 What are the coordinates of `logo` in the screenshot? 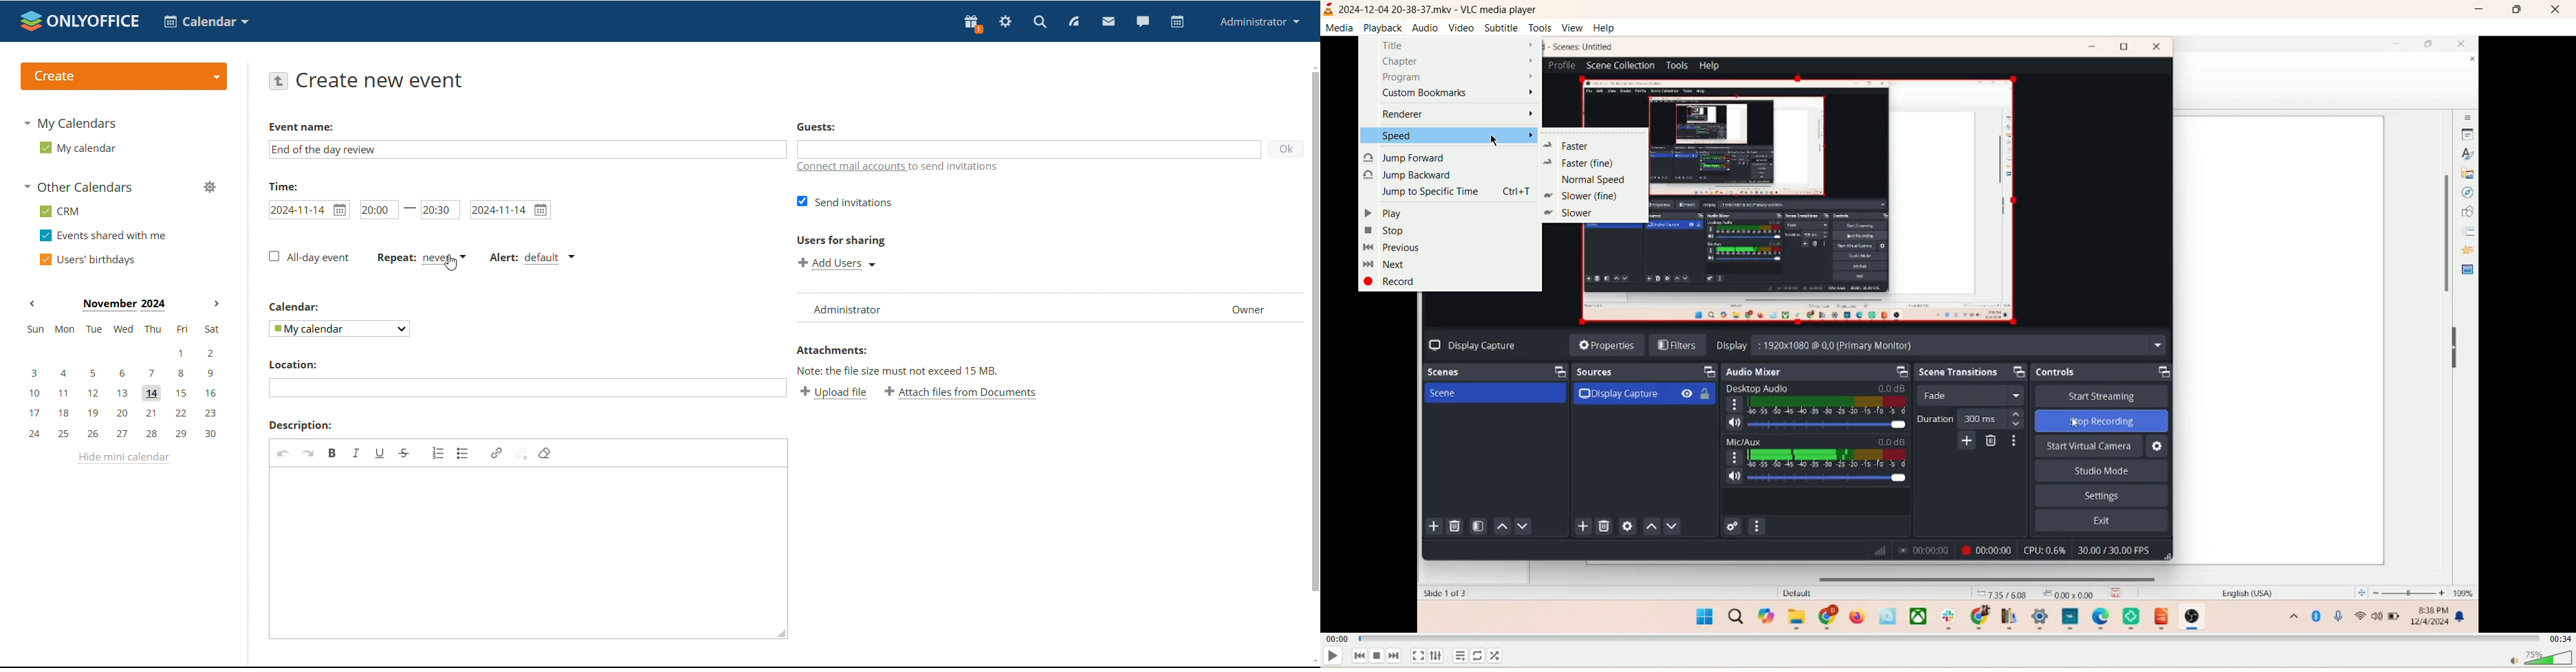 It's located at (80, 21).